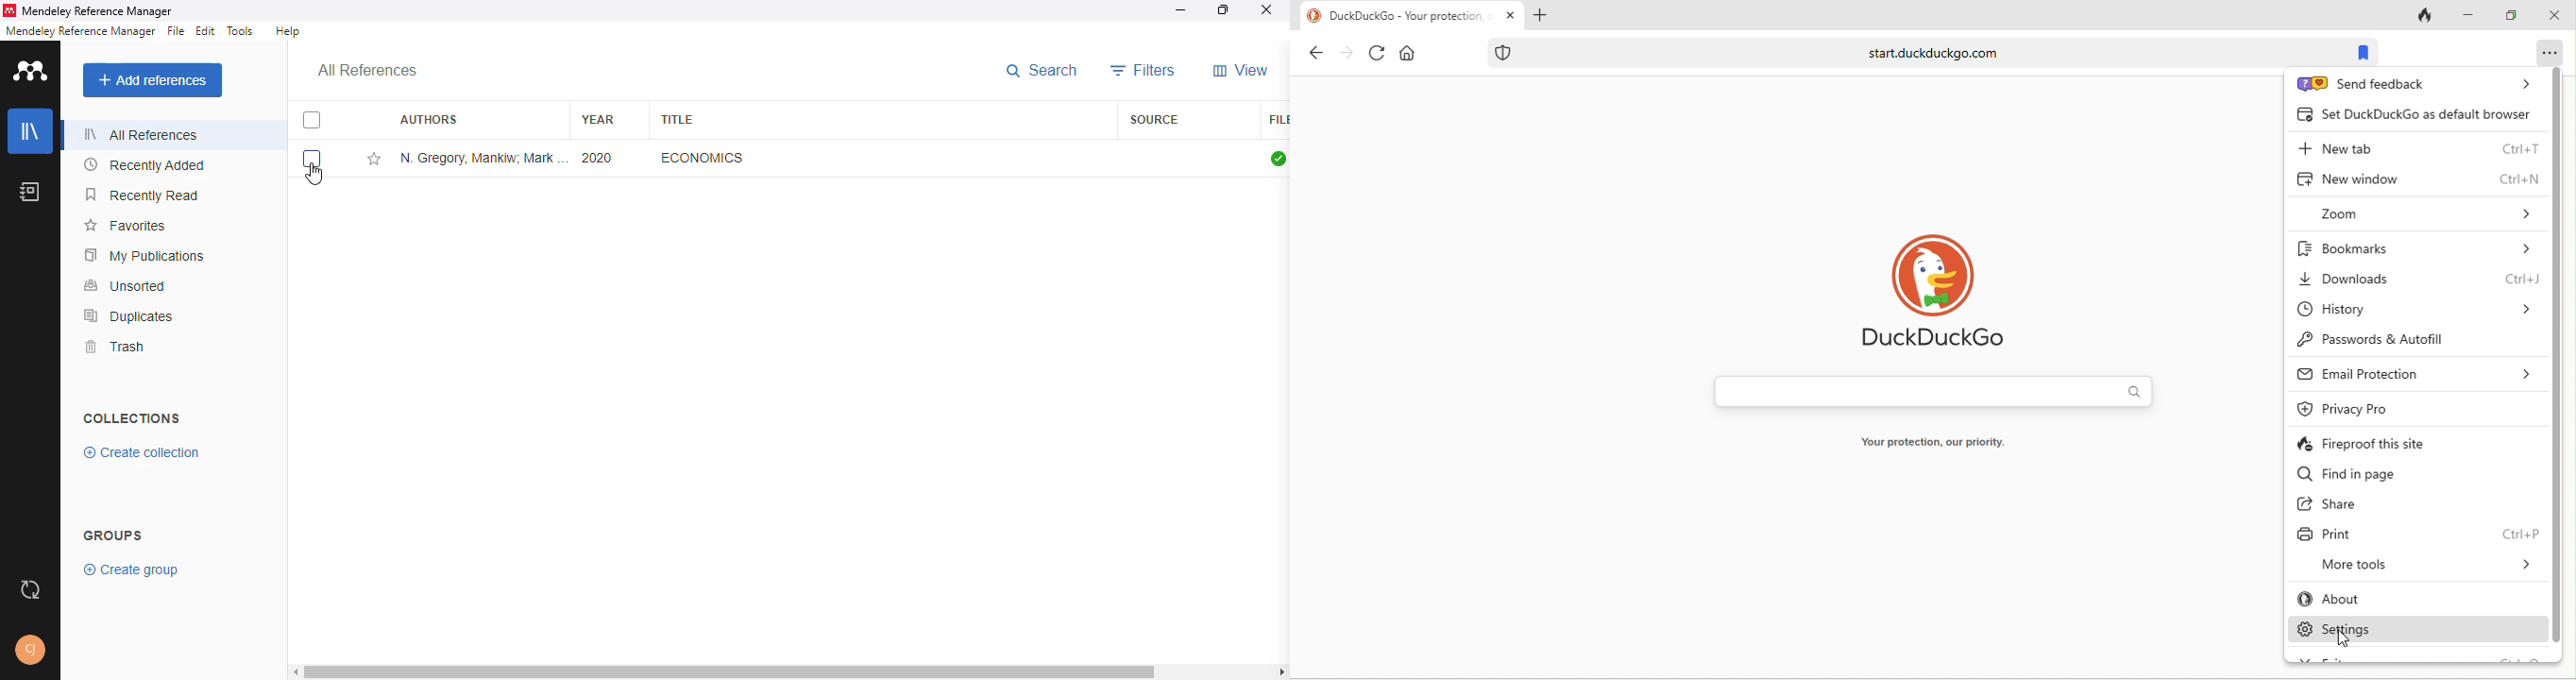  Describe the element at coordinates (30, 650) in the screenshot. I see `profile` at that location.